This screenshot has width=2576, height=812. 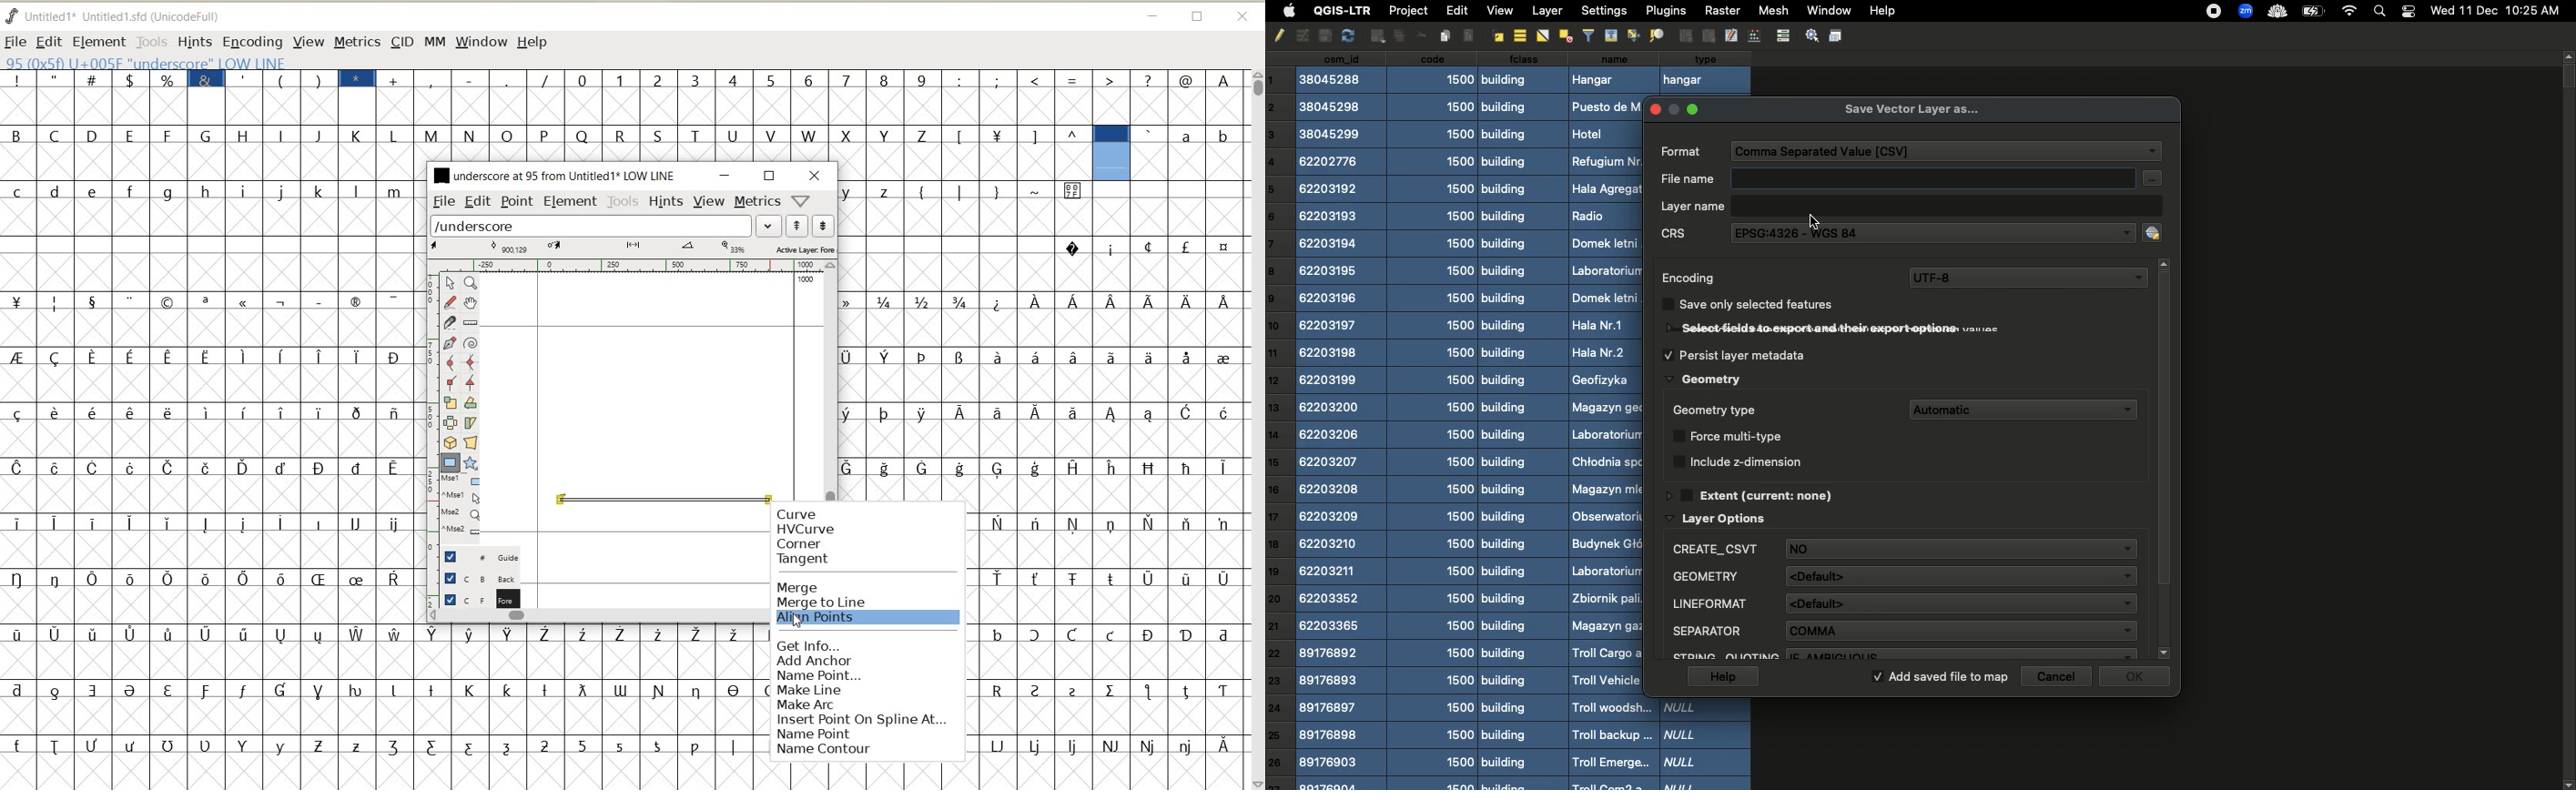 What do you see at coordinates (633, 248) in the screenshot?
I see `ACTIVE LAYR` at bounding box center [633, 248].